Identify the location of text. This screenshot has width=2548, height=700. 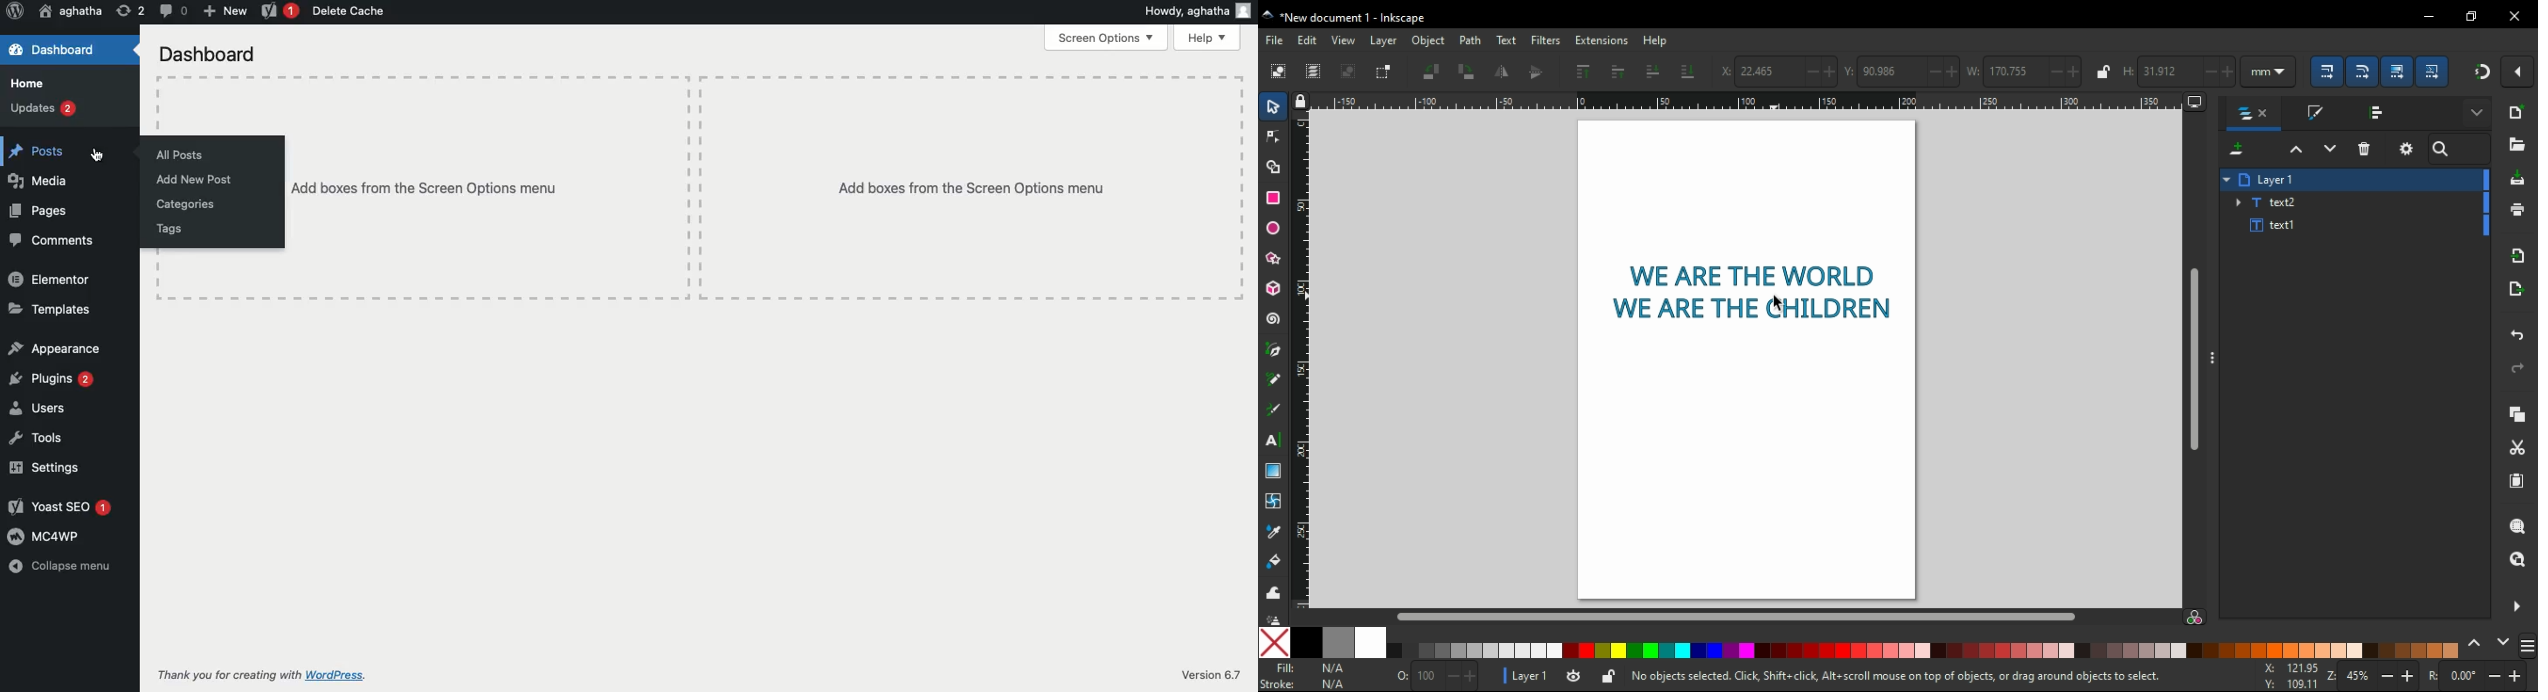
(1506, 40).